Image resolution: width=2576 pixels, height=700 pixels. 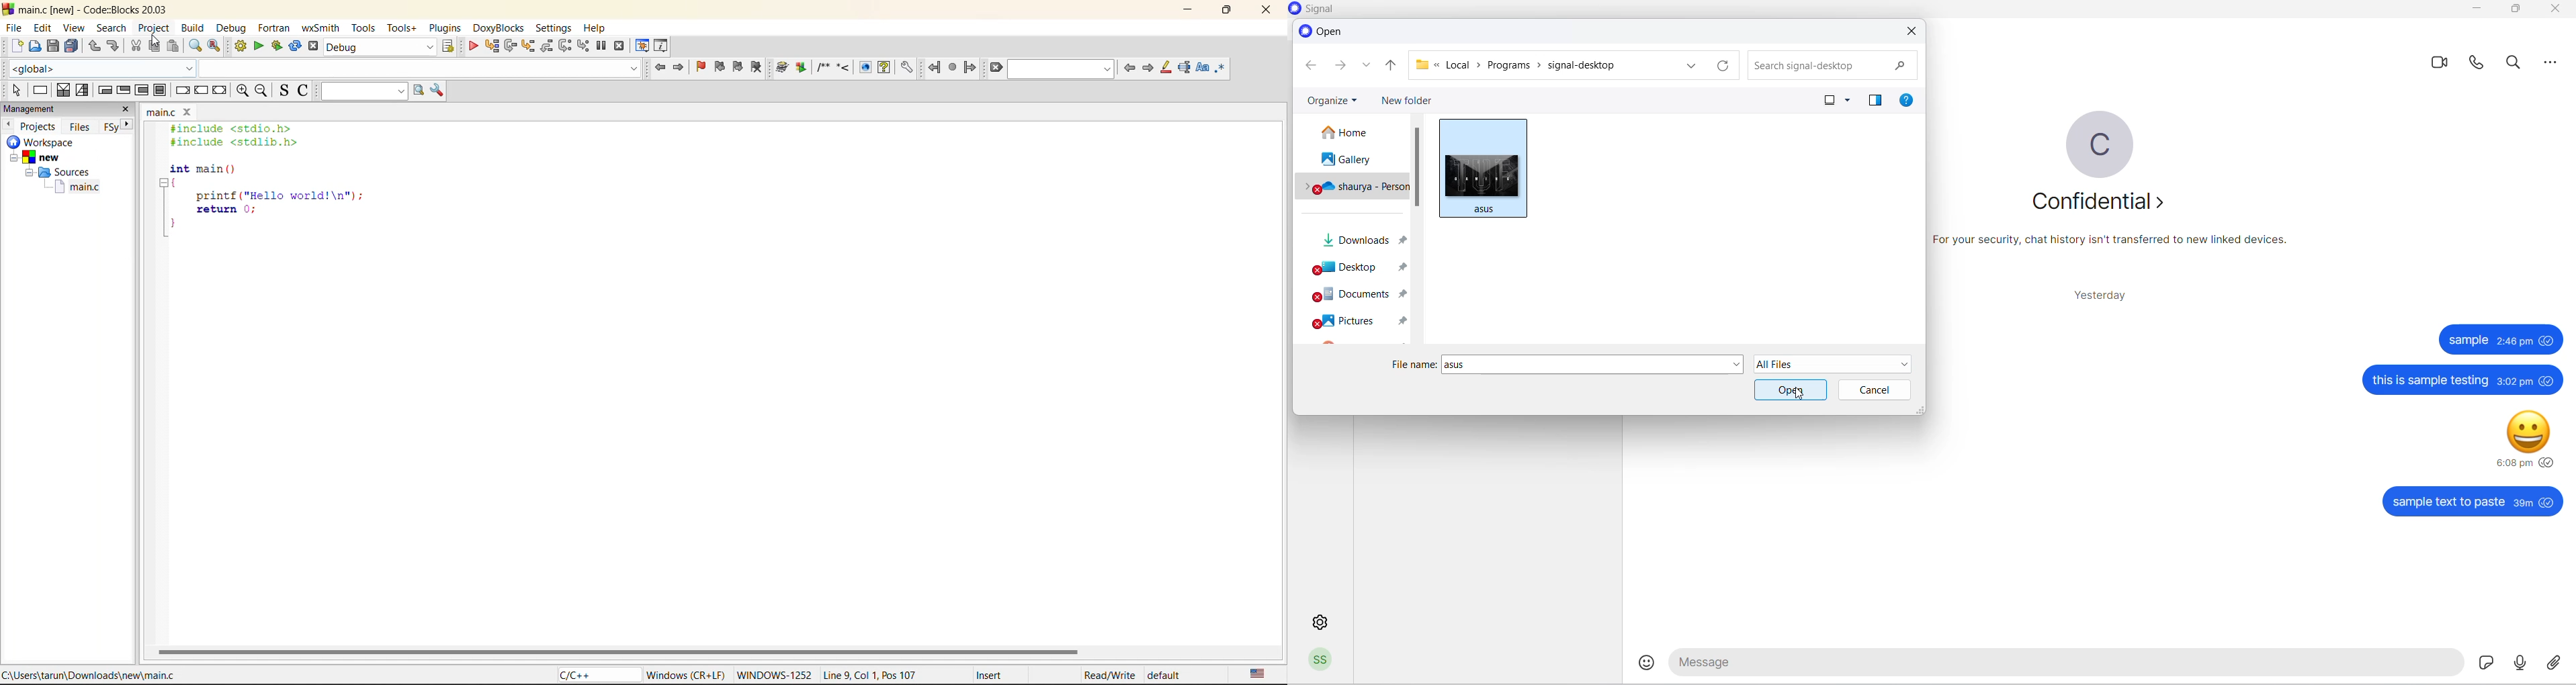 I want to click on #include <stdio.h>

#include <stdlib.h>

int main ()

{
printf ("Hello world!\n");
return 0;

}, so click(x=270, y=183).